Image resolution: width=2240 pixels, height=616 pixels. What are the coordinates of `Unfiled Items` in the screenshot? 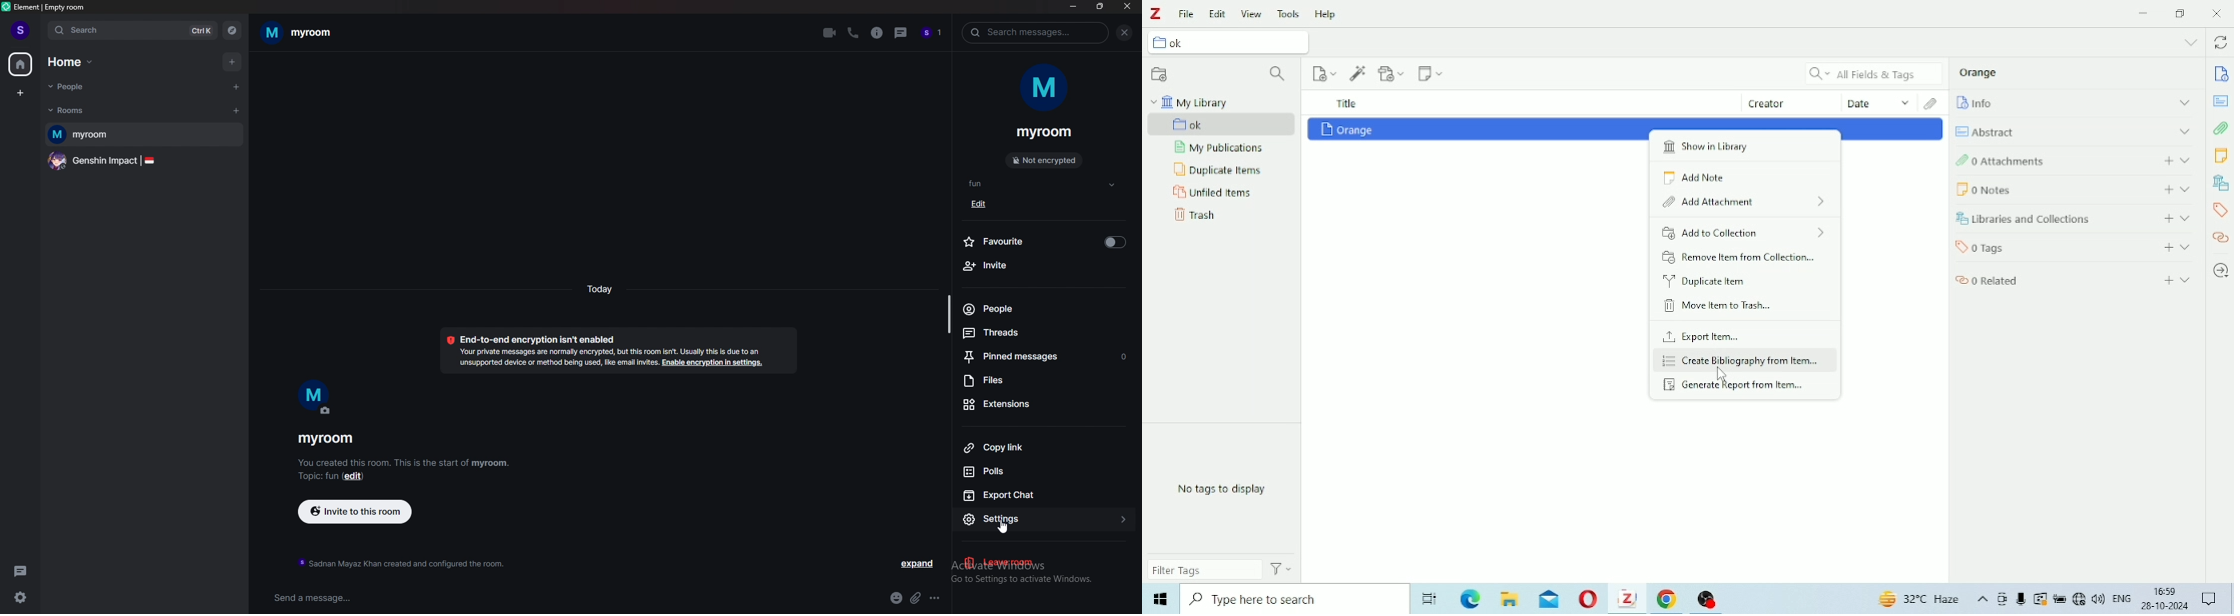 It's located at (1213, 193).